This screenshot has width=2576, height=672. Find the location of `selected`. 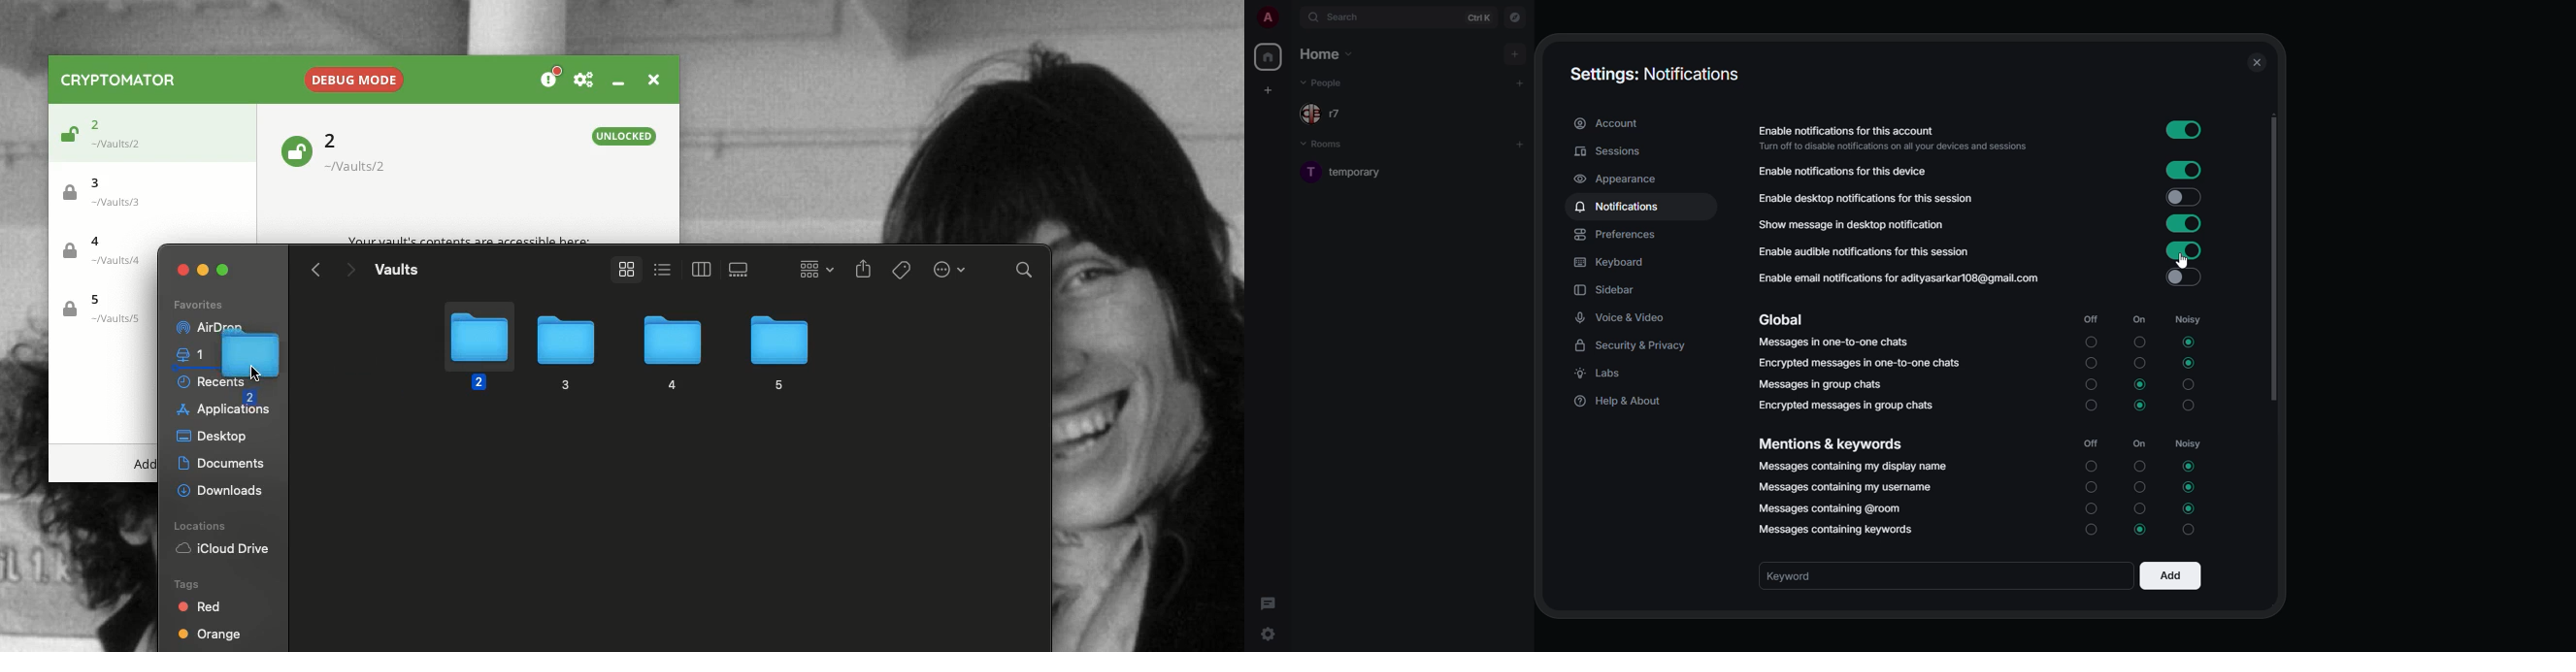

selected is located at coordinates (2189, 486).